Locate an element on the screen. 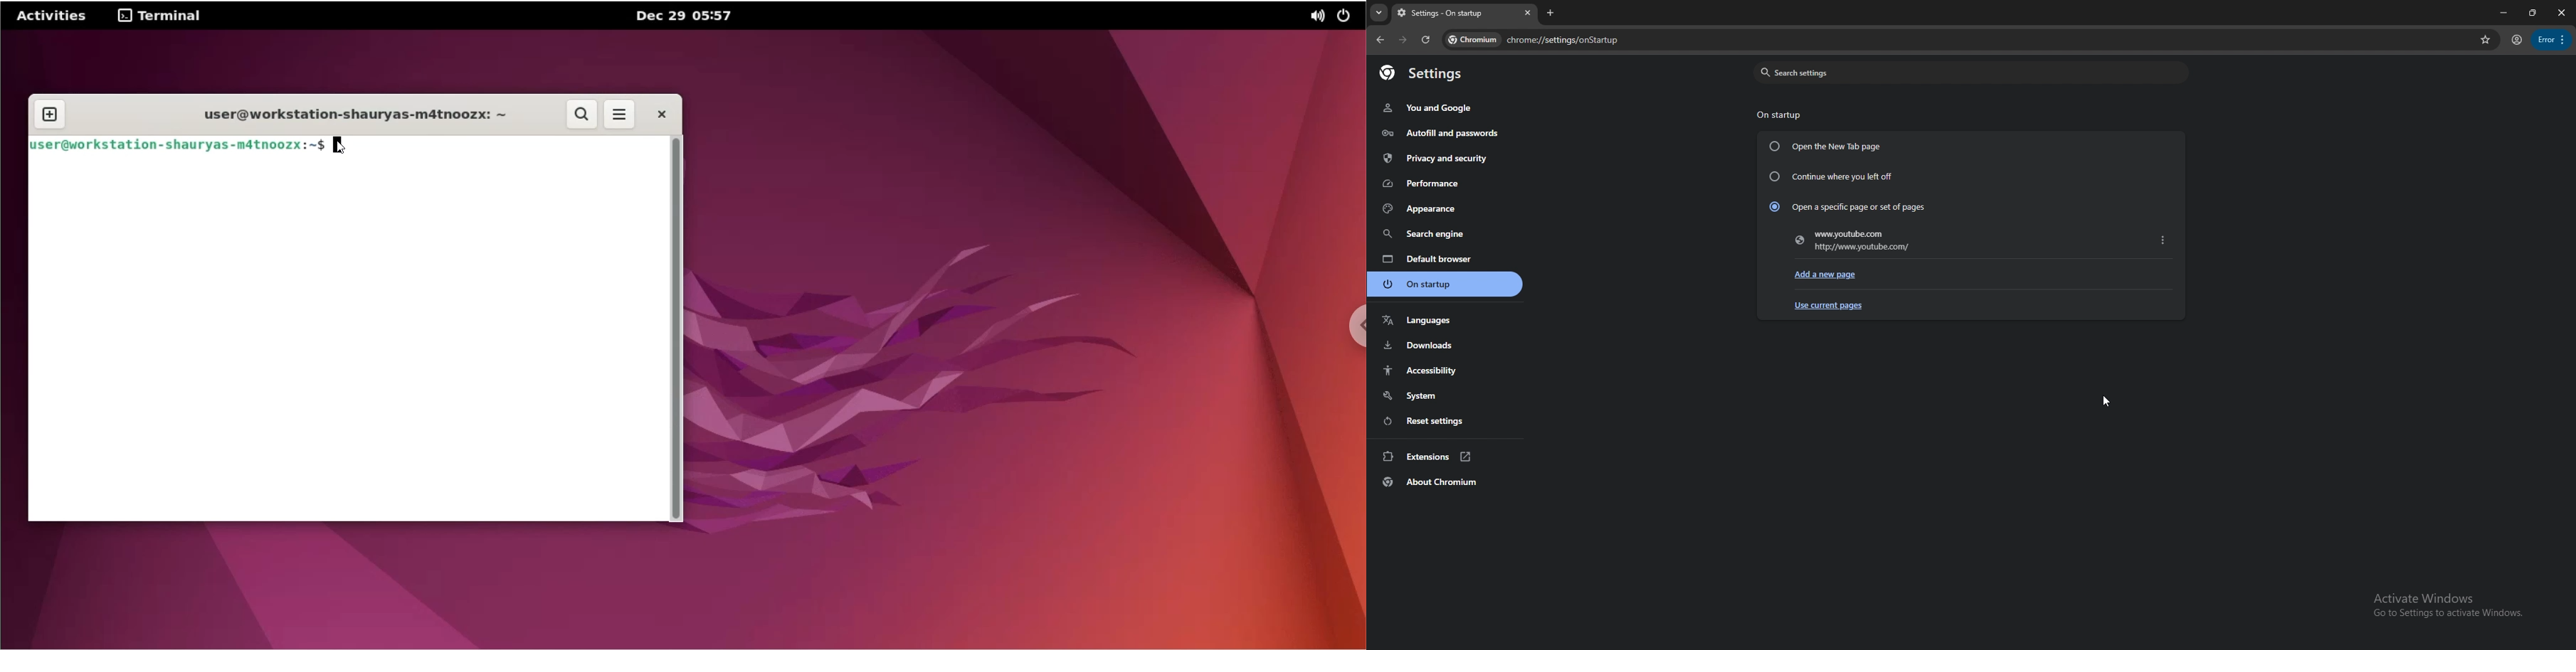  languages is located at coordinates (1445, 321).